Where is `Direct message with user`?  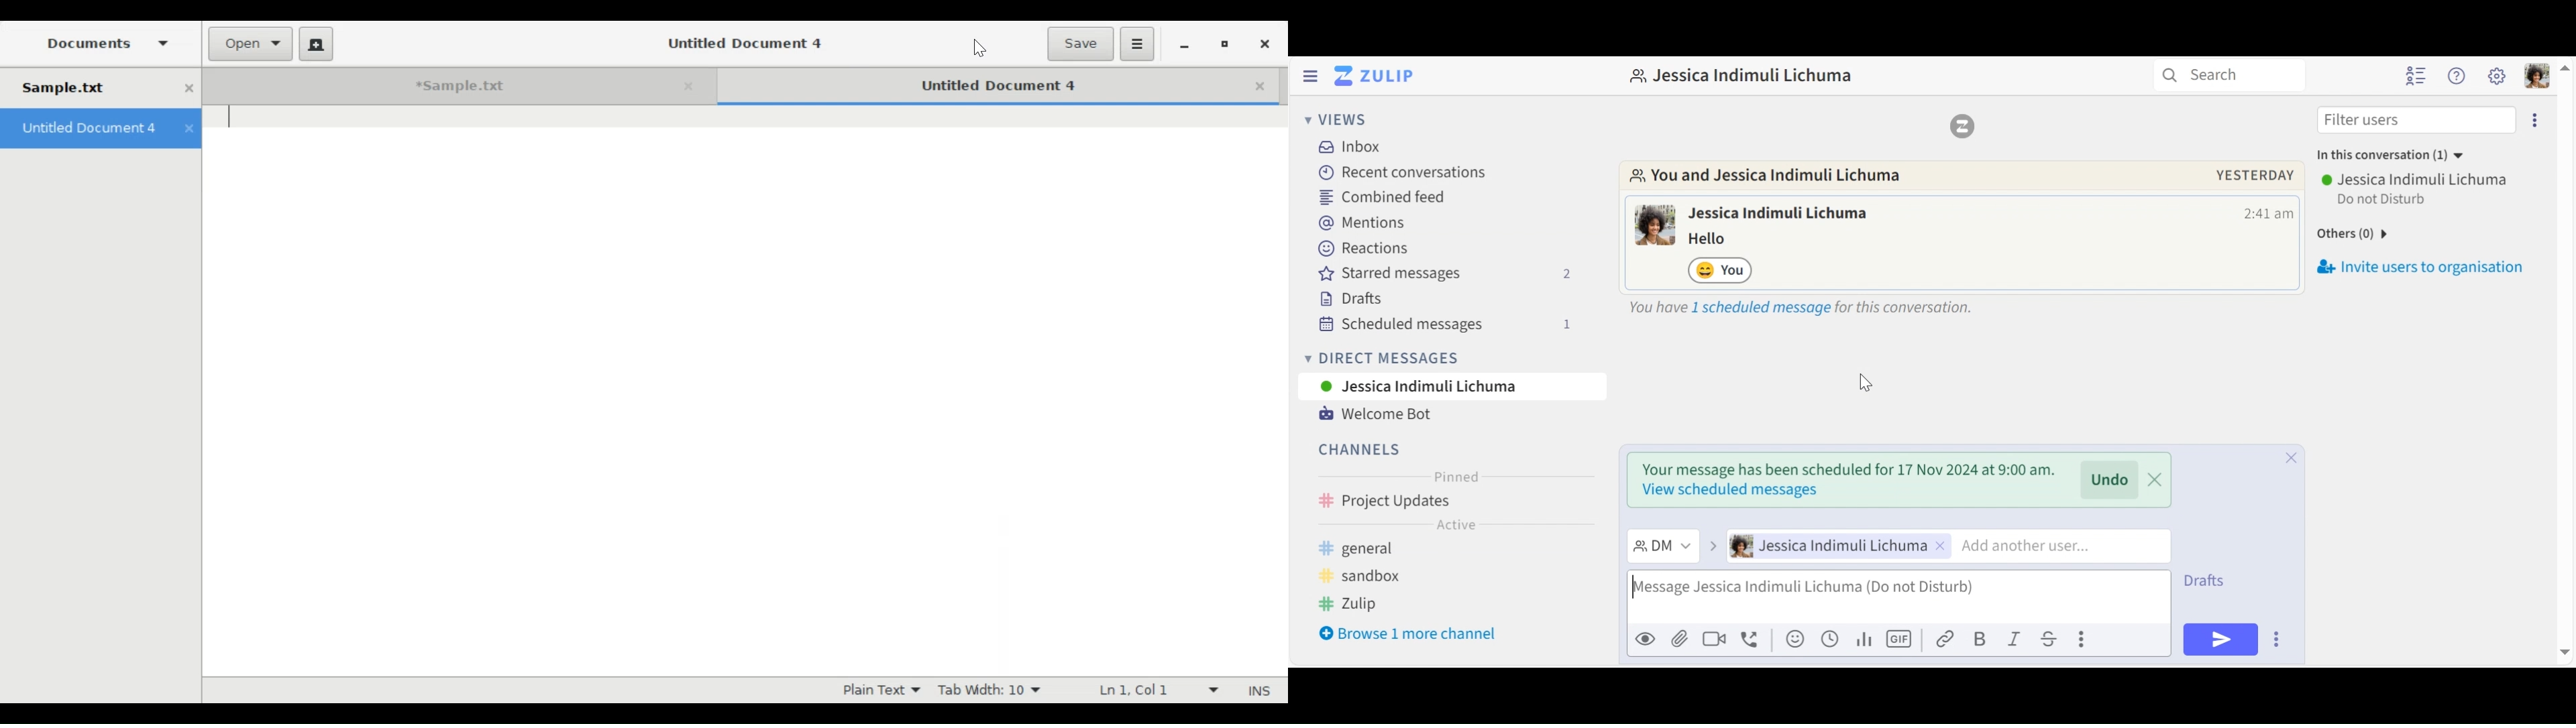 Direct message with user is located at coordinates (1749, 76).